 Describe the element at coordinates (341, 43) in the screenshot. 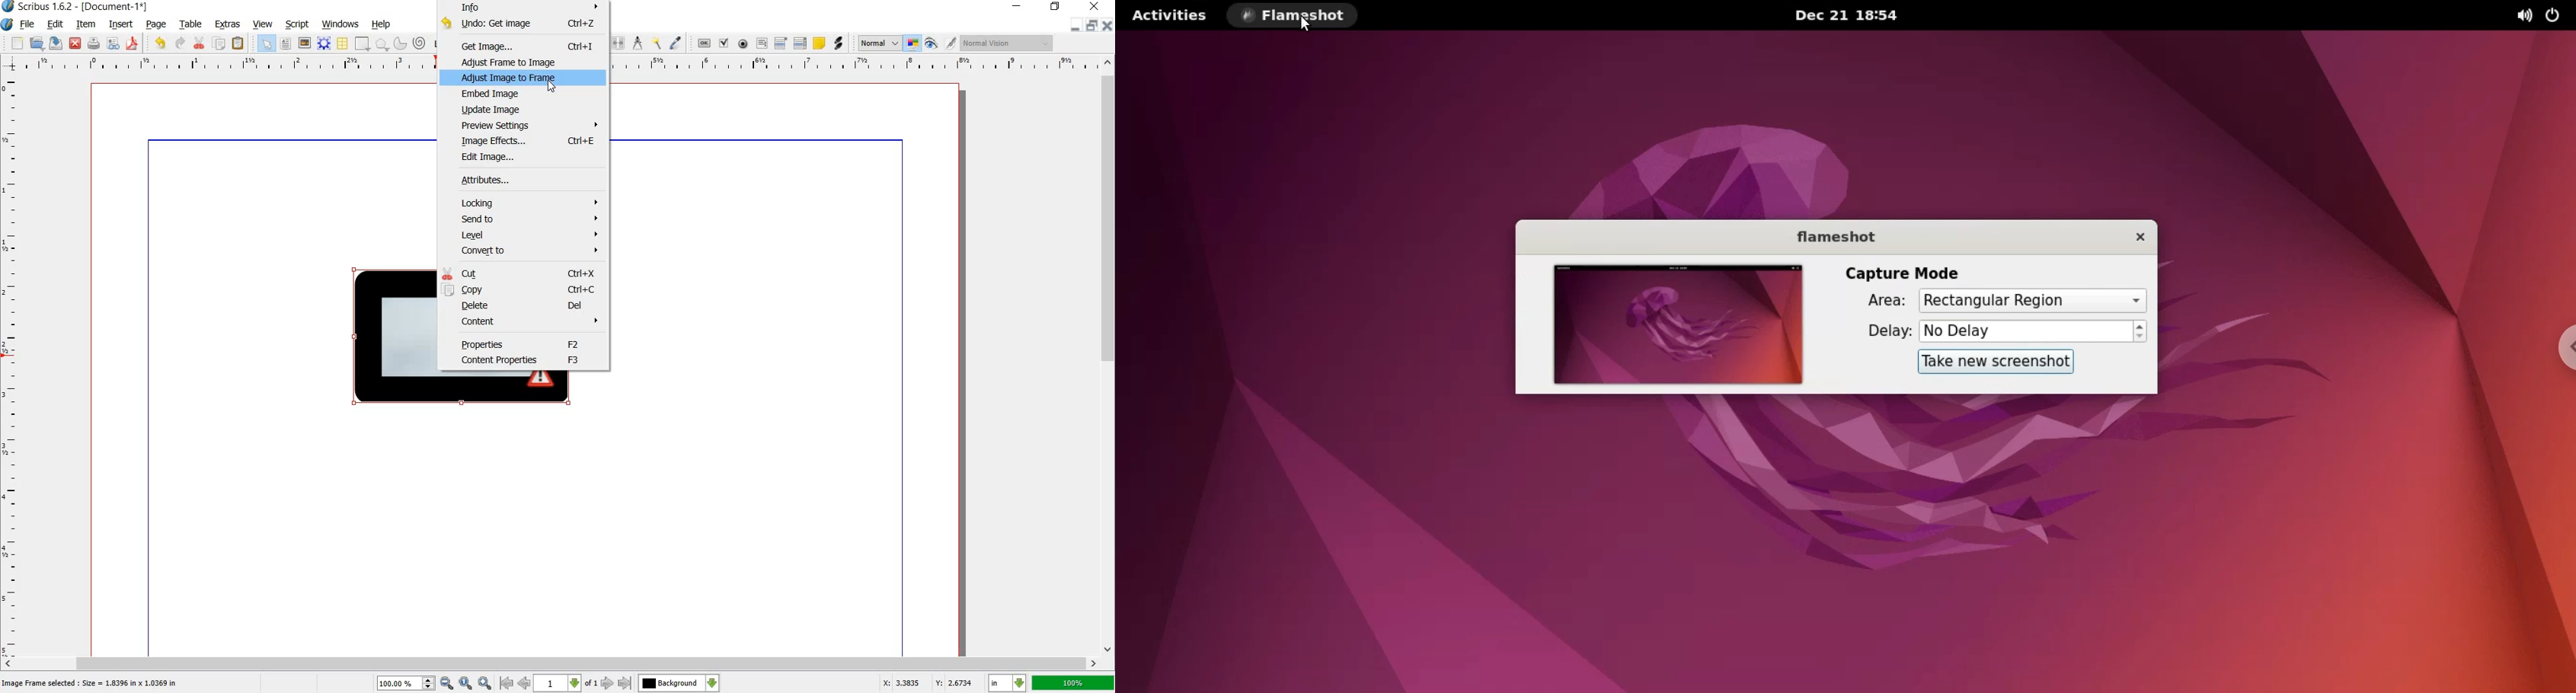

I see `table` at that location.